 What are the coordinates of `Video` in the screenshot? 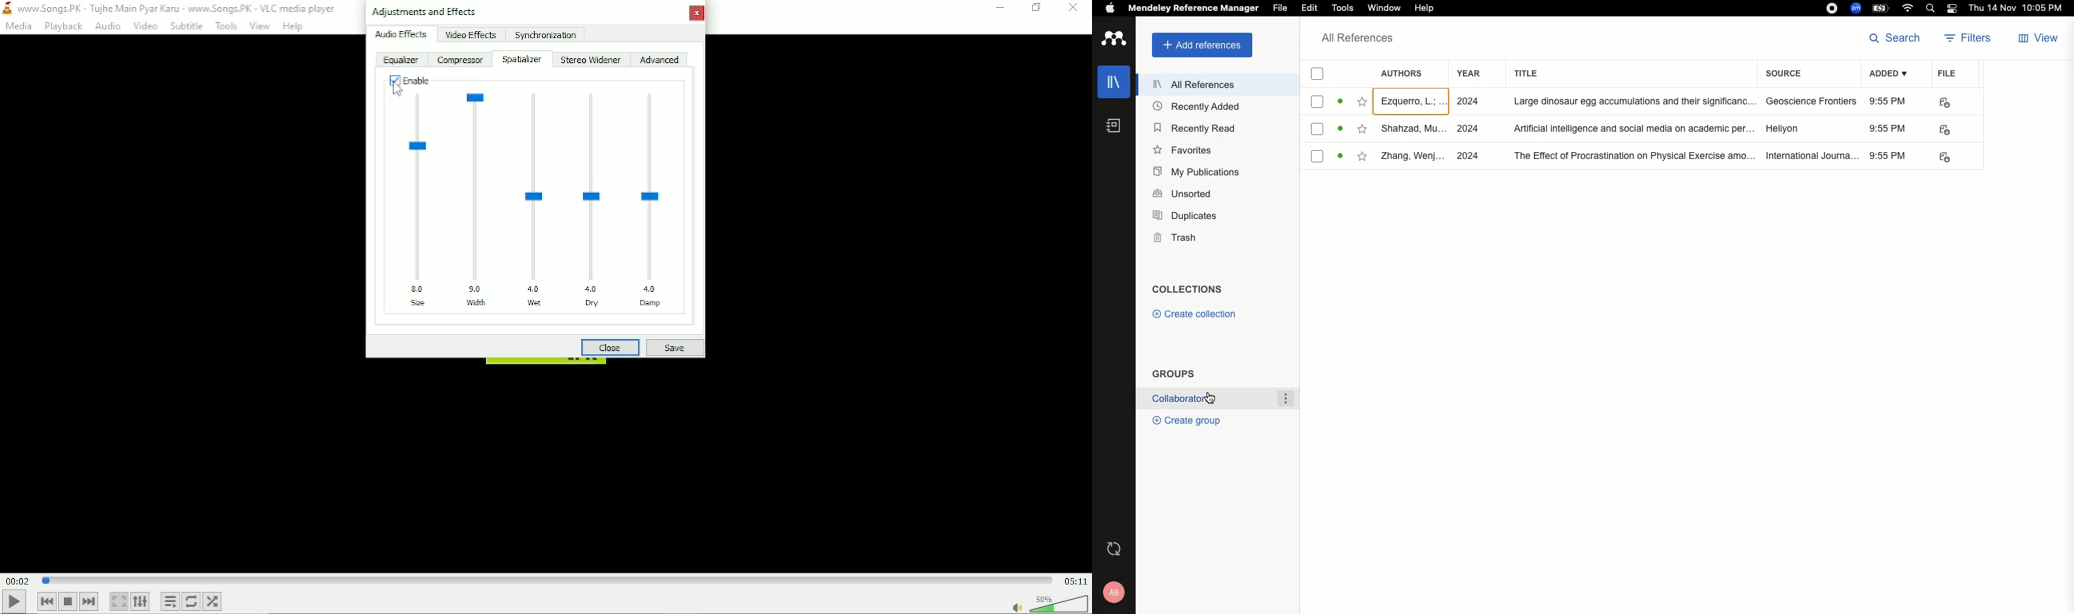 It's located at (145, 26).